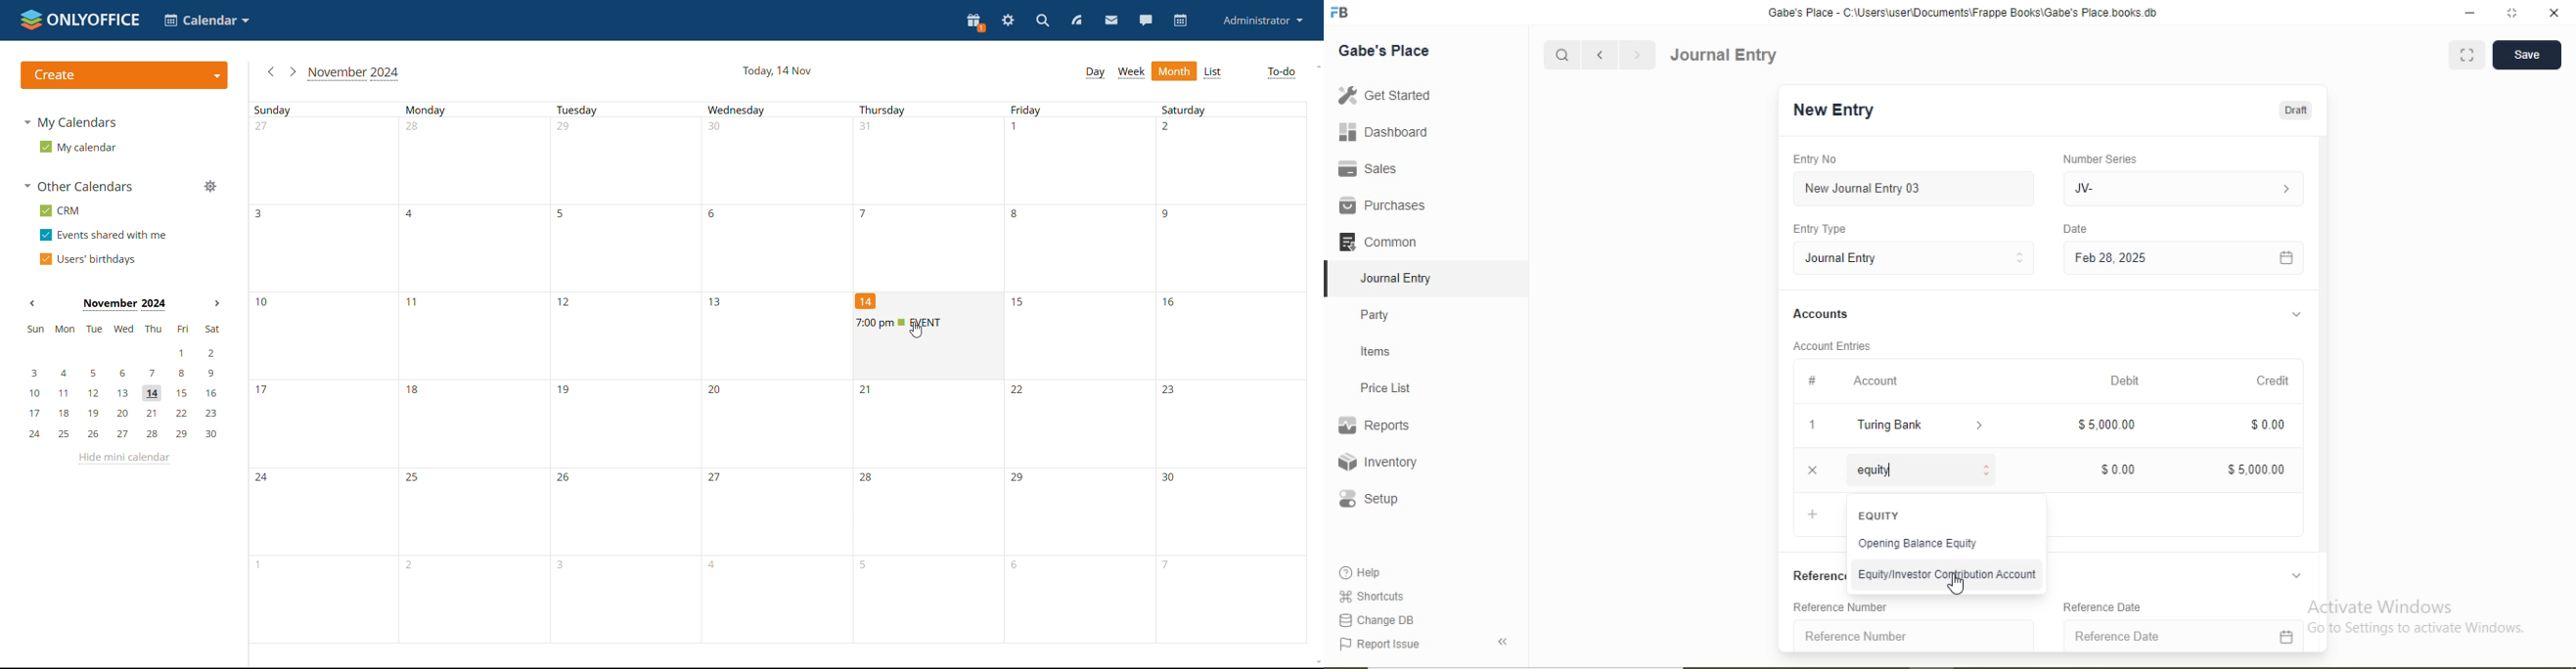  What do you see at coordinates (1878, 513) in the screenshot?
I see `EQUITY` at bounding box center [1878, 513].